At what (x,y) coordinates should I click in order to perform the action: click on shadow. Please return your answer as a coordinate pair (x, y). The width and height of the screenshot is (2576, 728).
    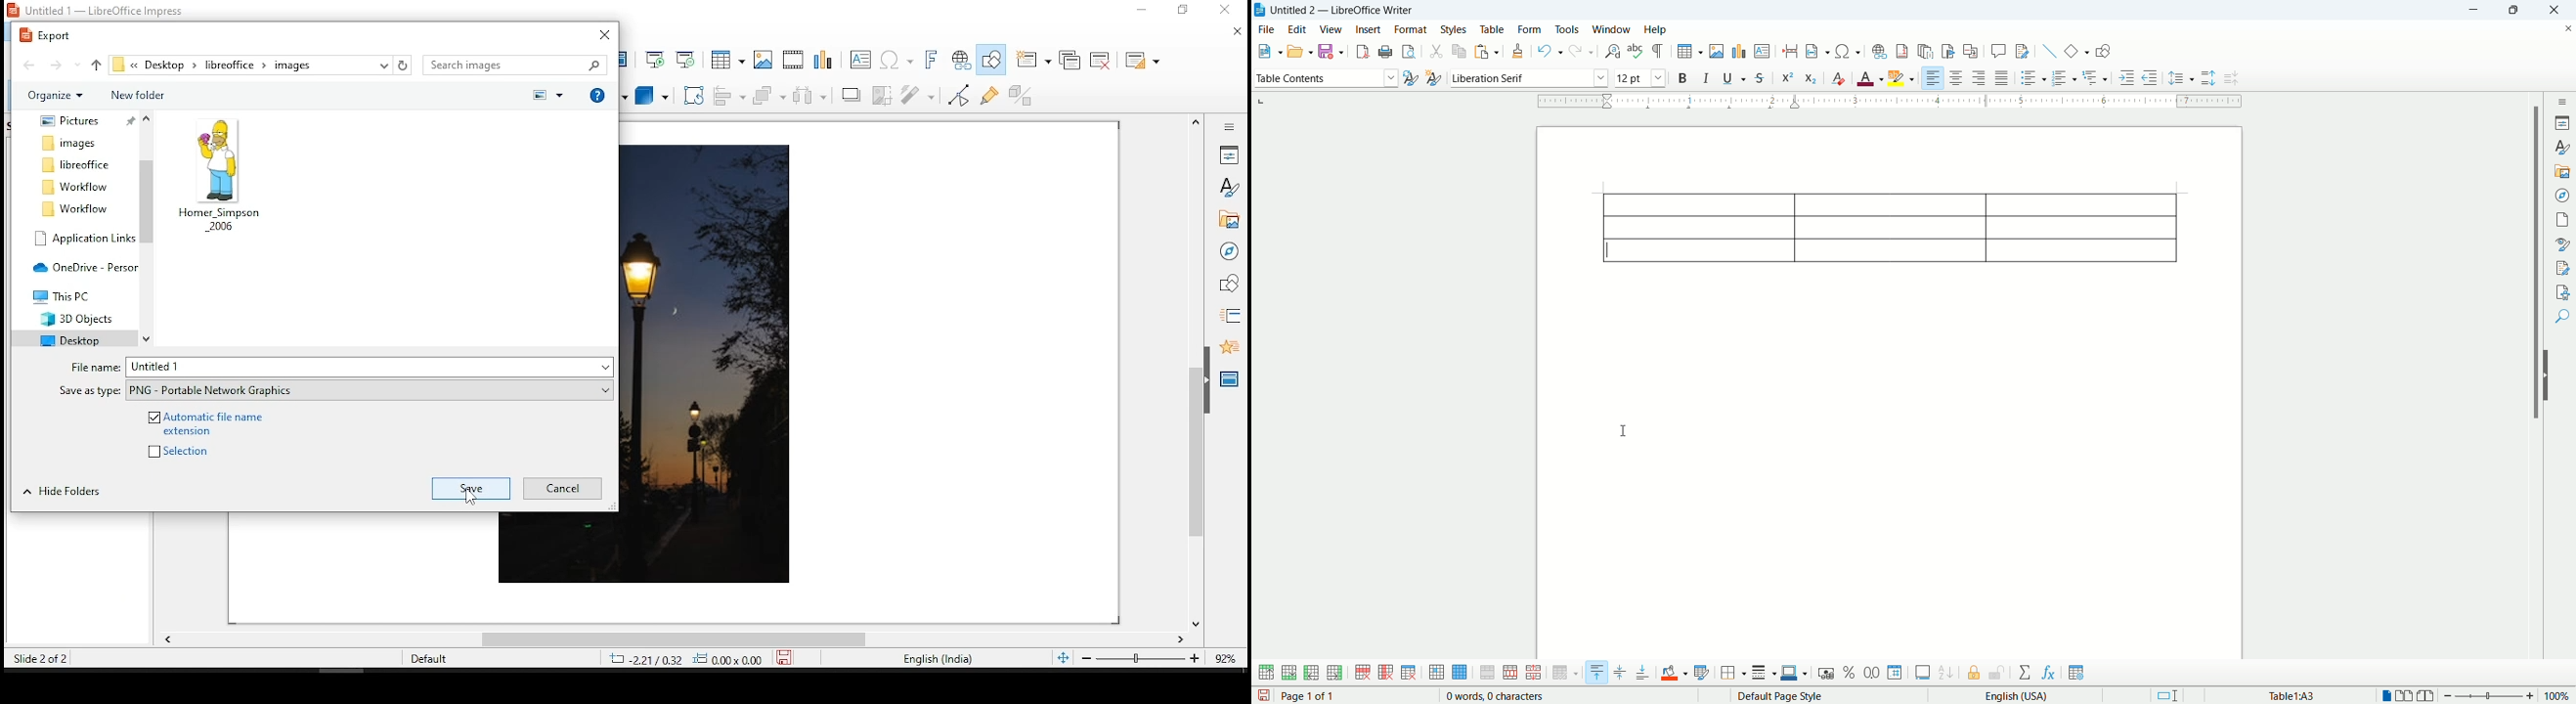
    Looking at the image, I should click on (851, 96).